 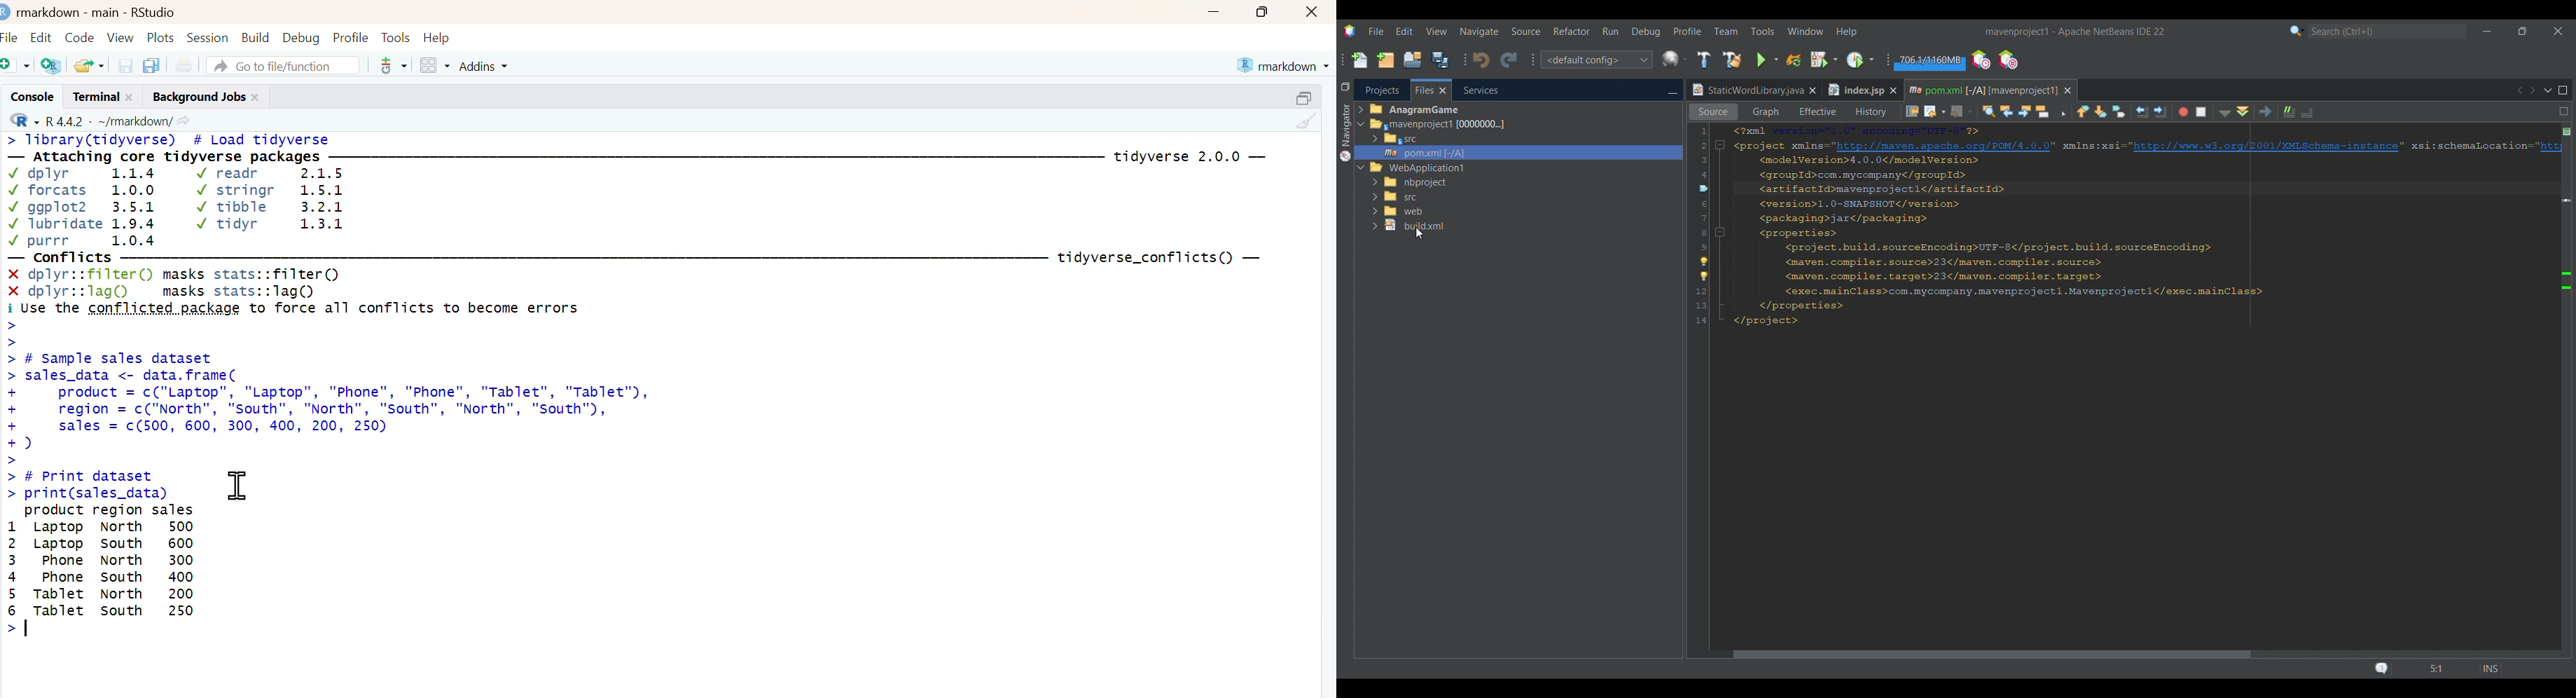 What do you see at coordinates (50, 66) in the screenshot?
I see `create project` at bounding box center [50, 66].